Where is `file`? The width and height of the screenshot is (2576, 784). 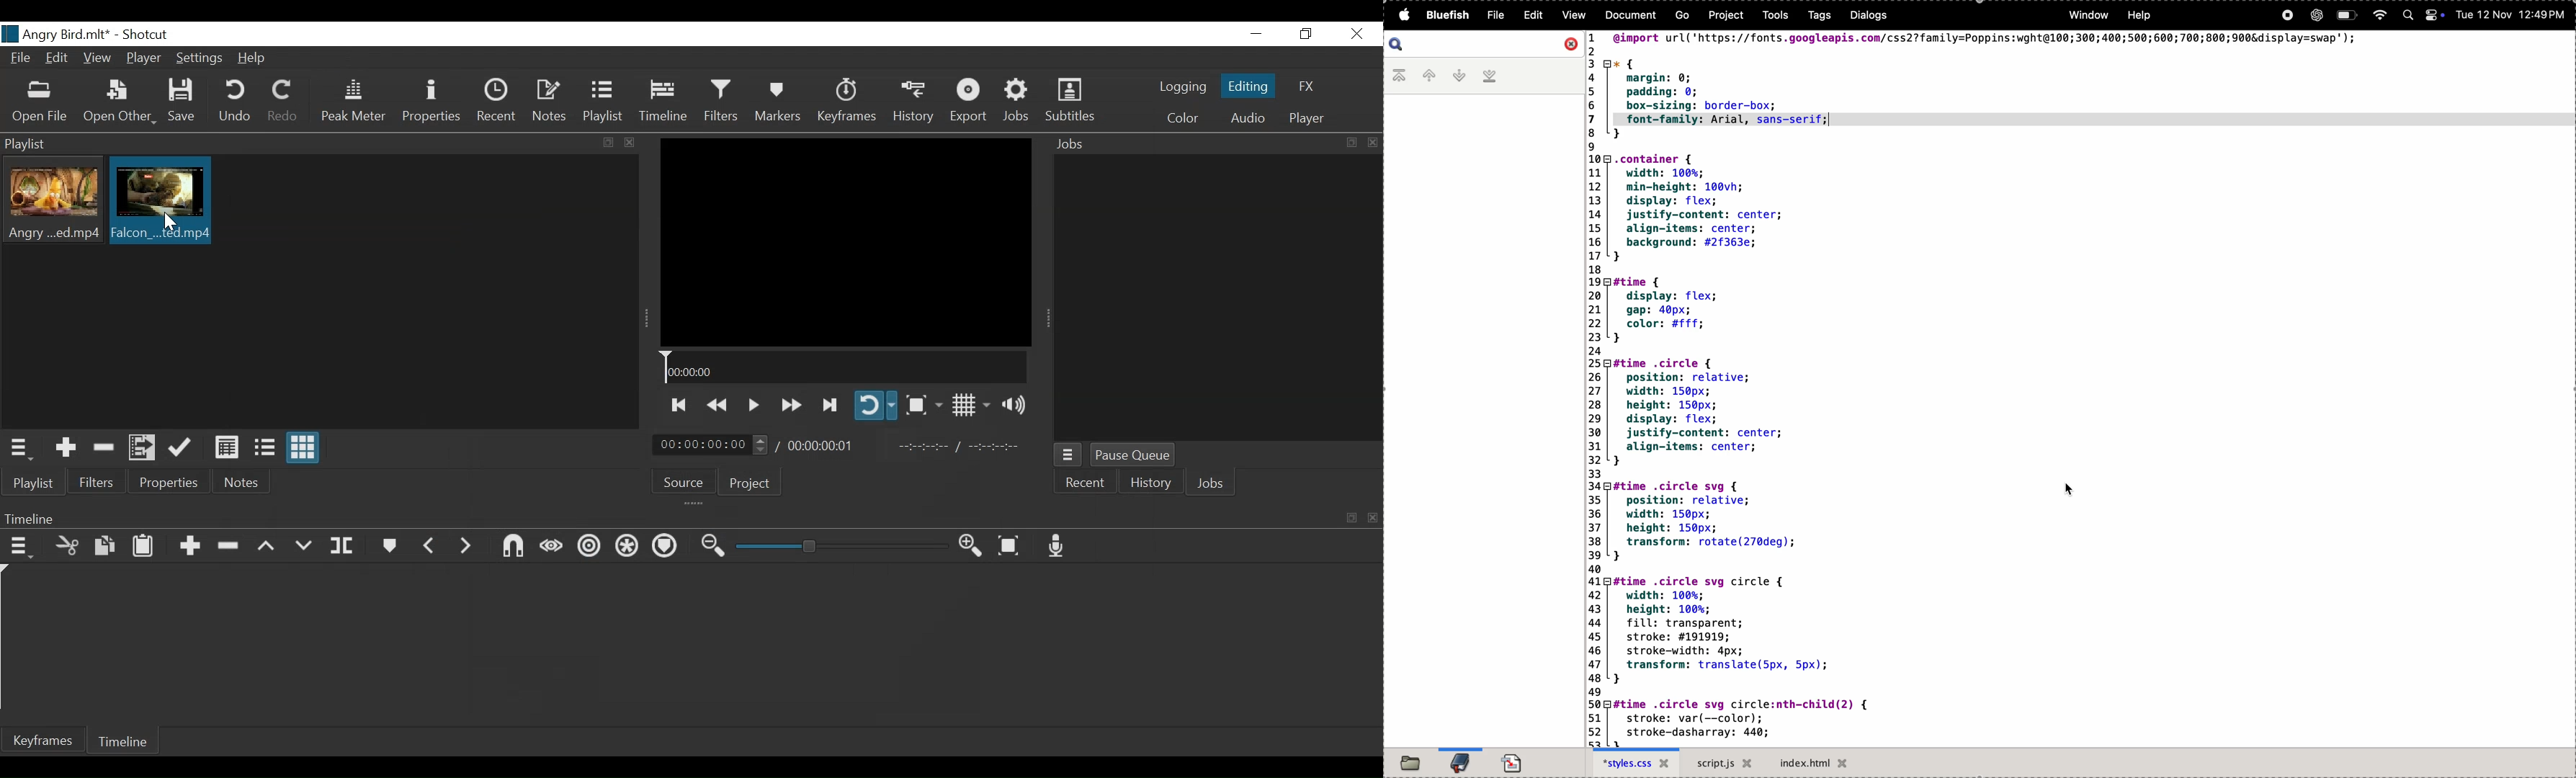
file is located at coordinates (1494, 14).